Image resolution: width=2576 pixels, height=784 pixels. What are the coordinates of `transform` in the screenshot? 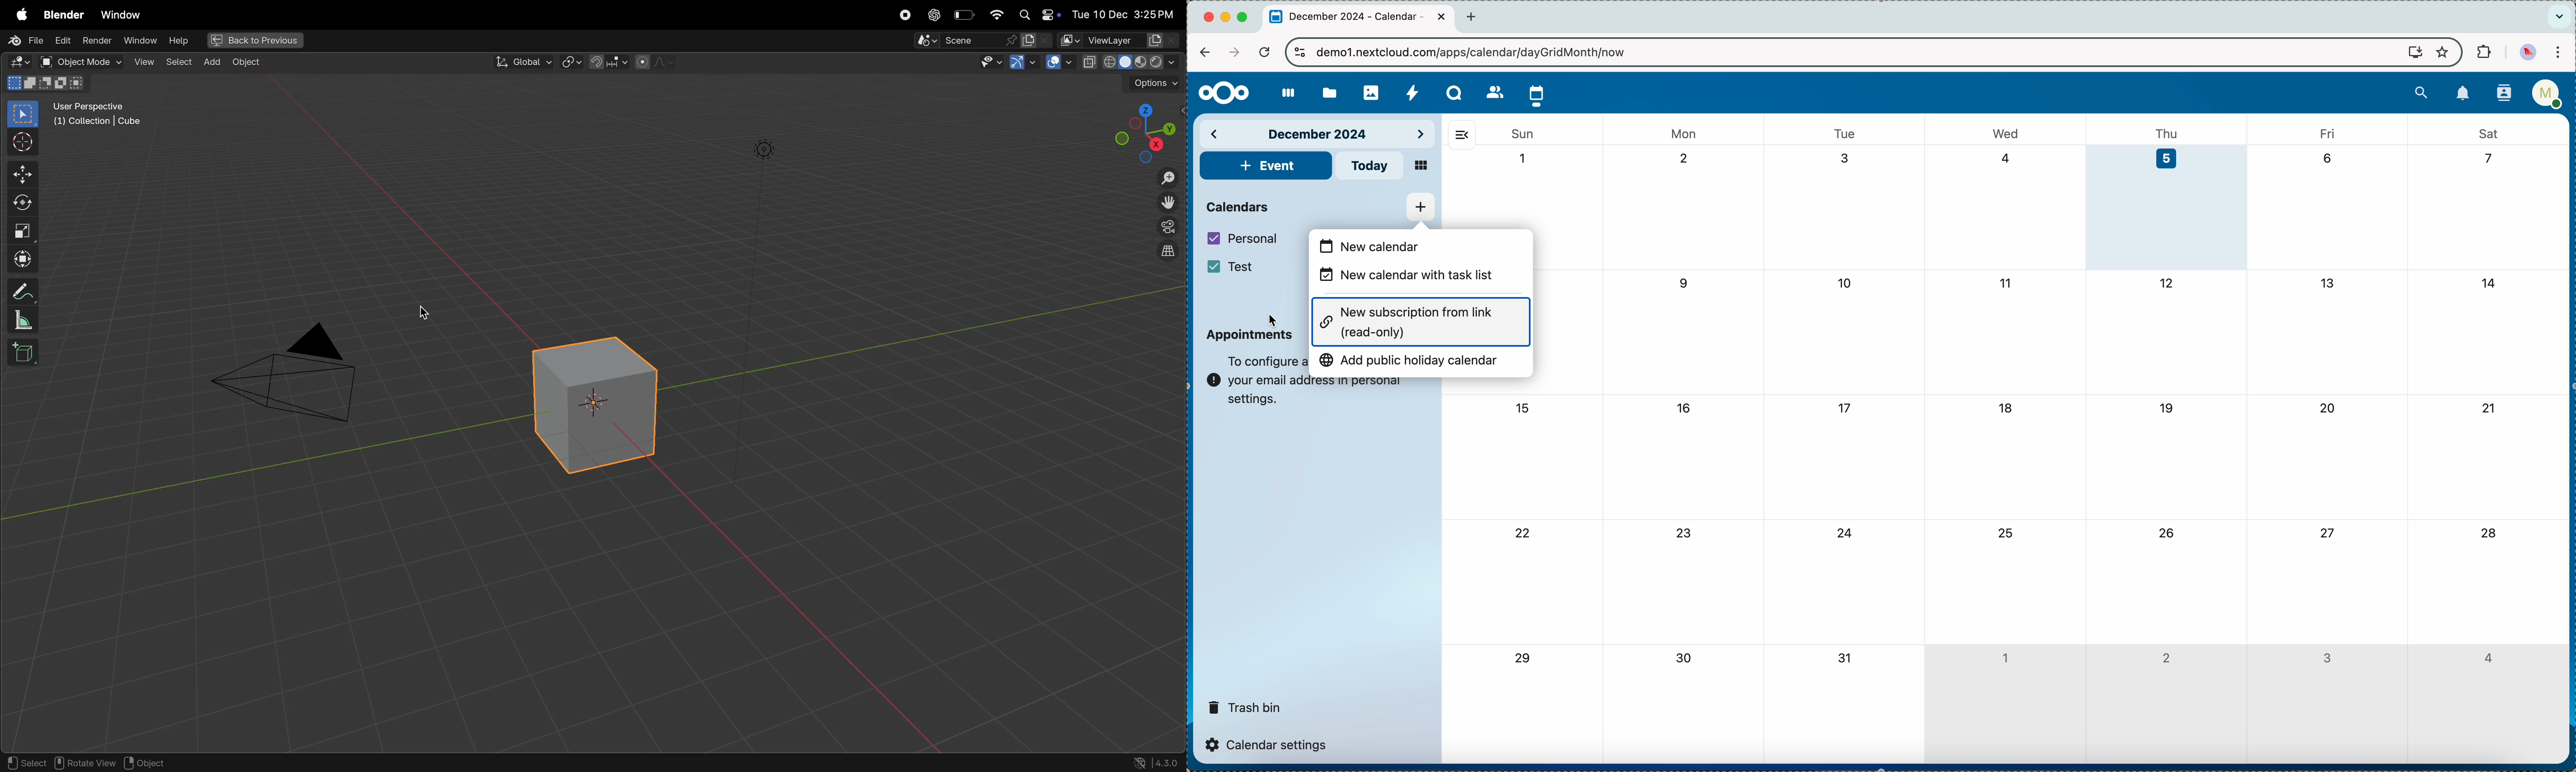 It's located at (20, 206).